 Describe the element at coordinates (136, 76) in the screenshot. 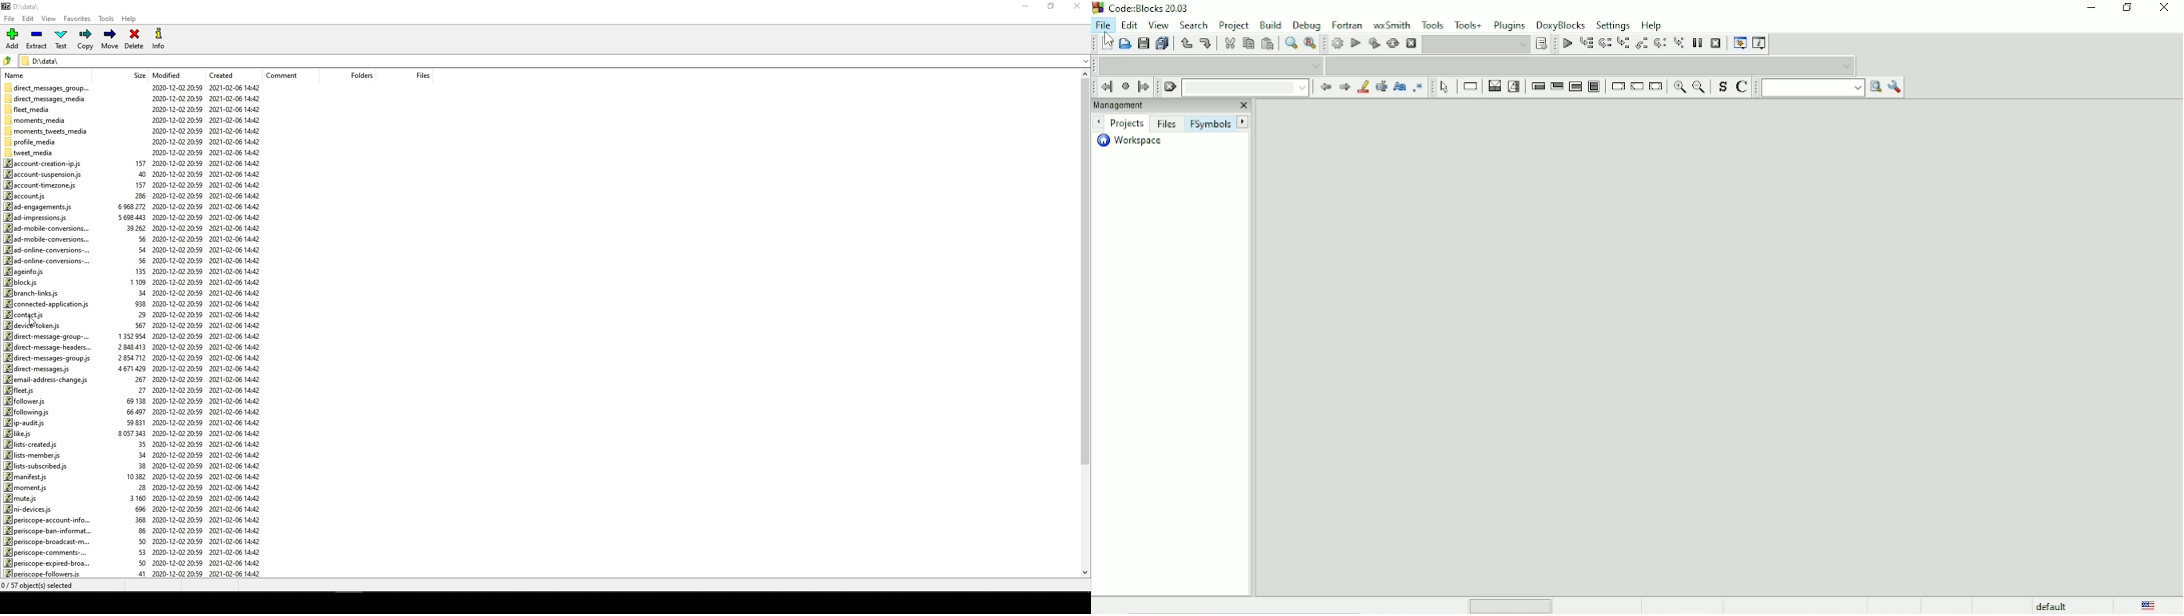

I see `size` at that location.